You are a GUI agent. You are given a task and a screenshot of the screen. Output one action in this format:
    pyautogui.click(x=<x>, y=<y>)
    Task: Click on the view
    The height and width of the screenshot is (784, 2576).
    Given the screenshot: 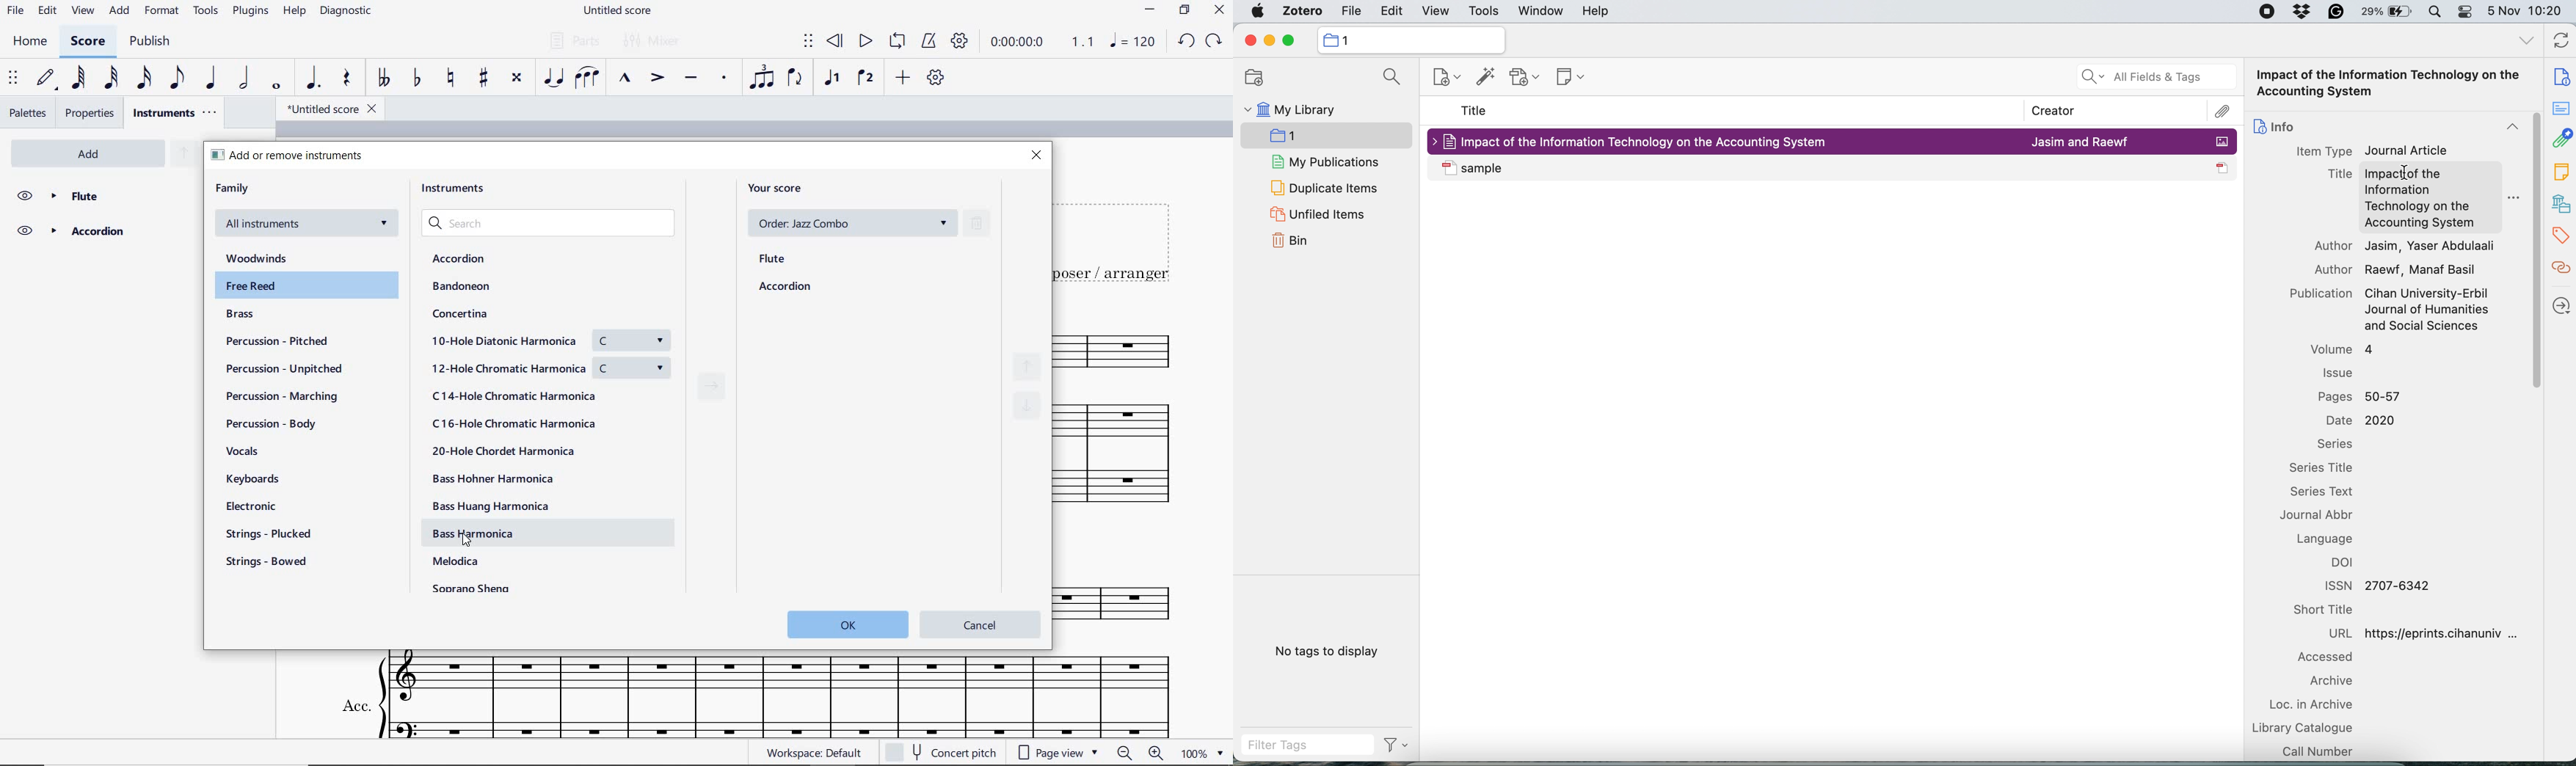 What is the action you would take?
    pyautogui.click(x=1434, y=12)
    